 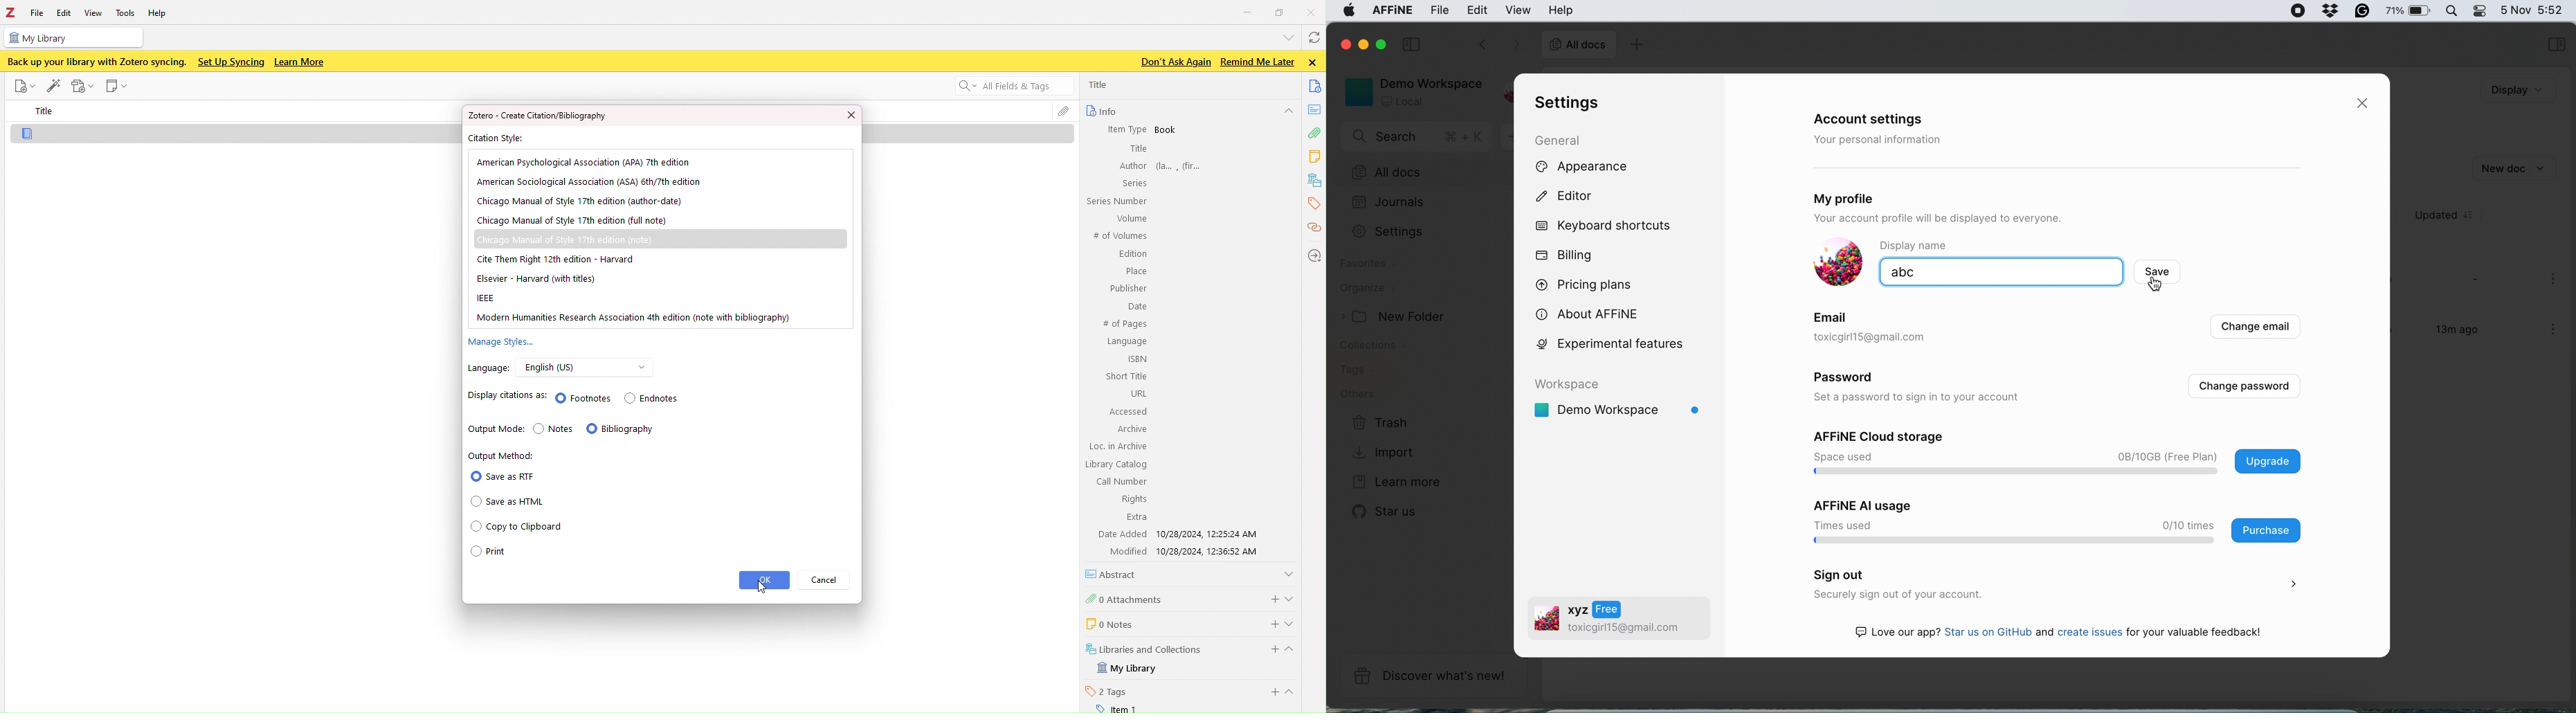 I want to click on 5 Nov 5:44, so click(x=2531, y=9).